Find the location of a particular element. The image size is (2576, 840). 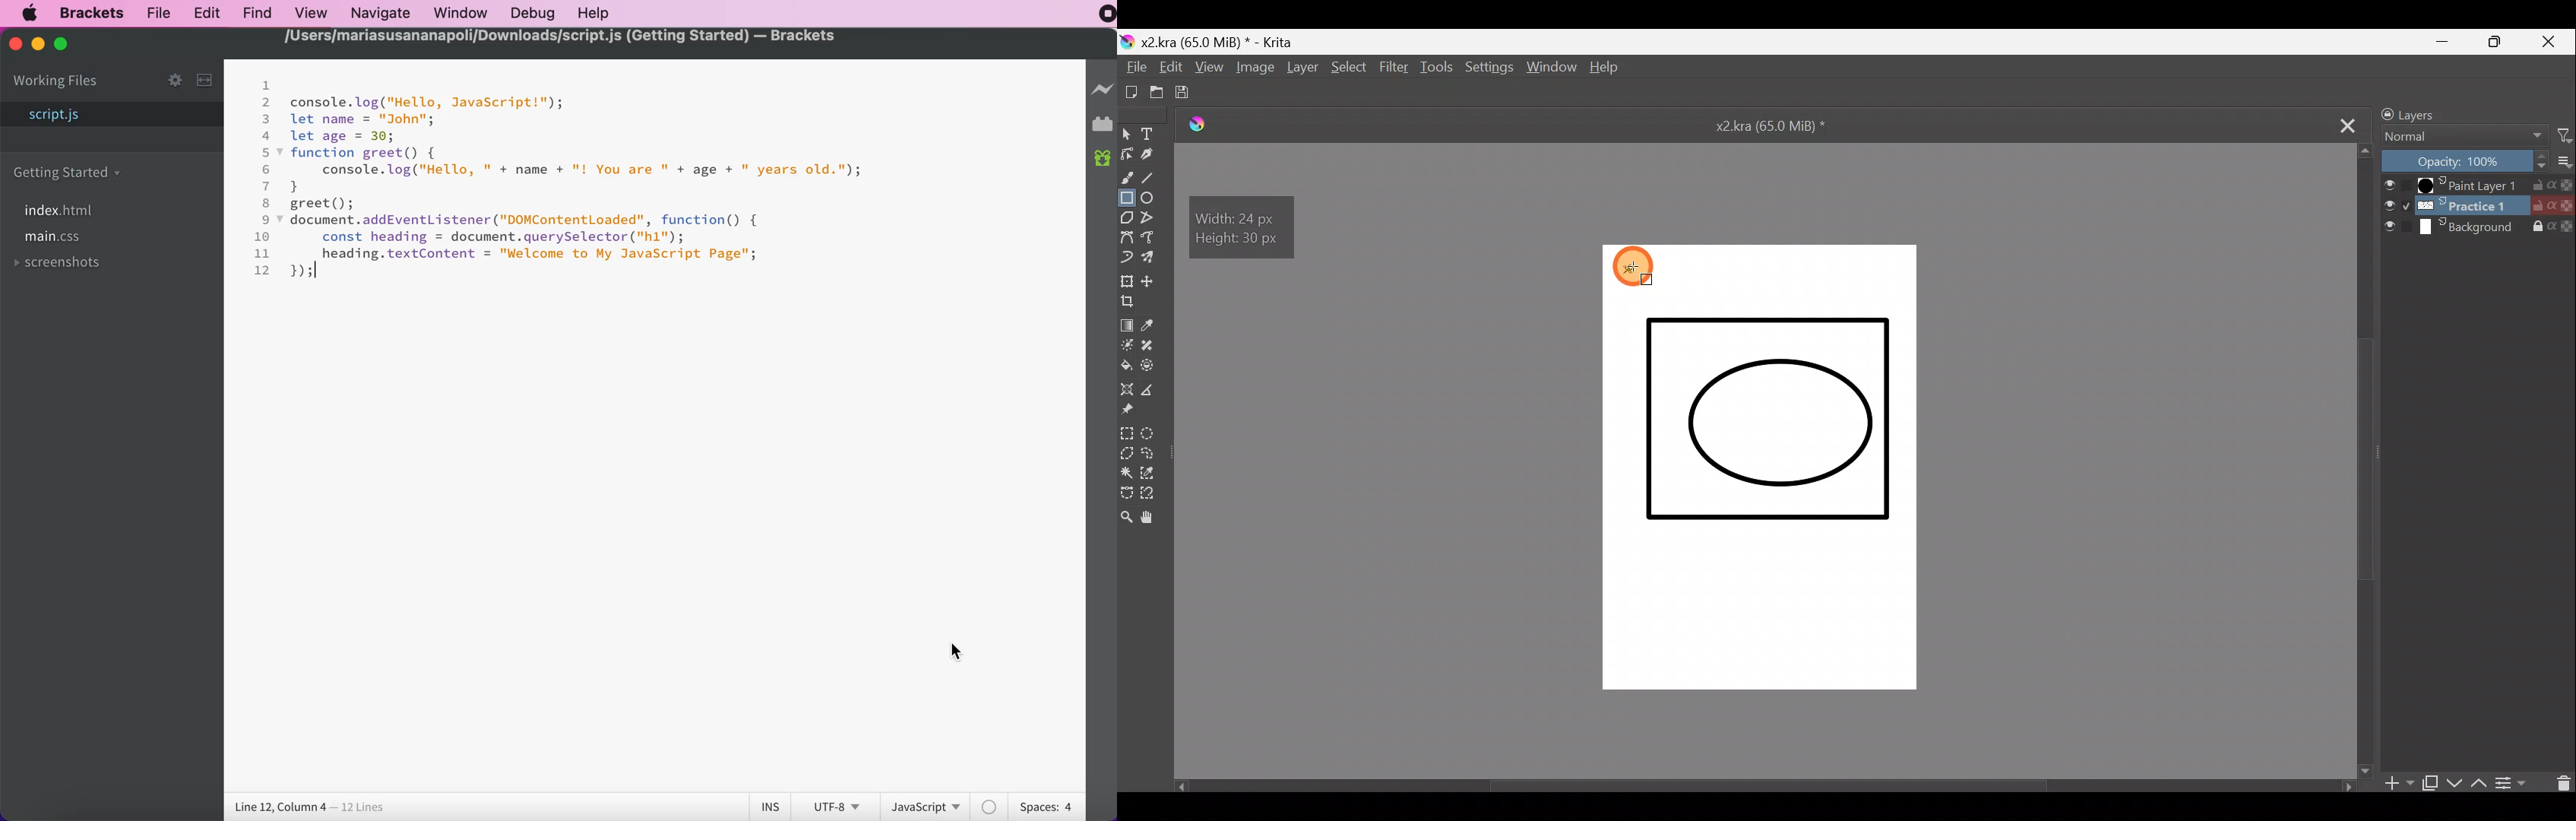

2 is located at coordinates (267, 102).